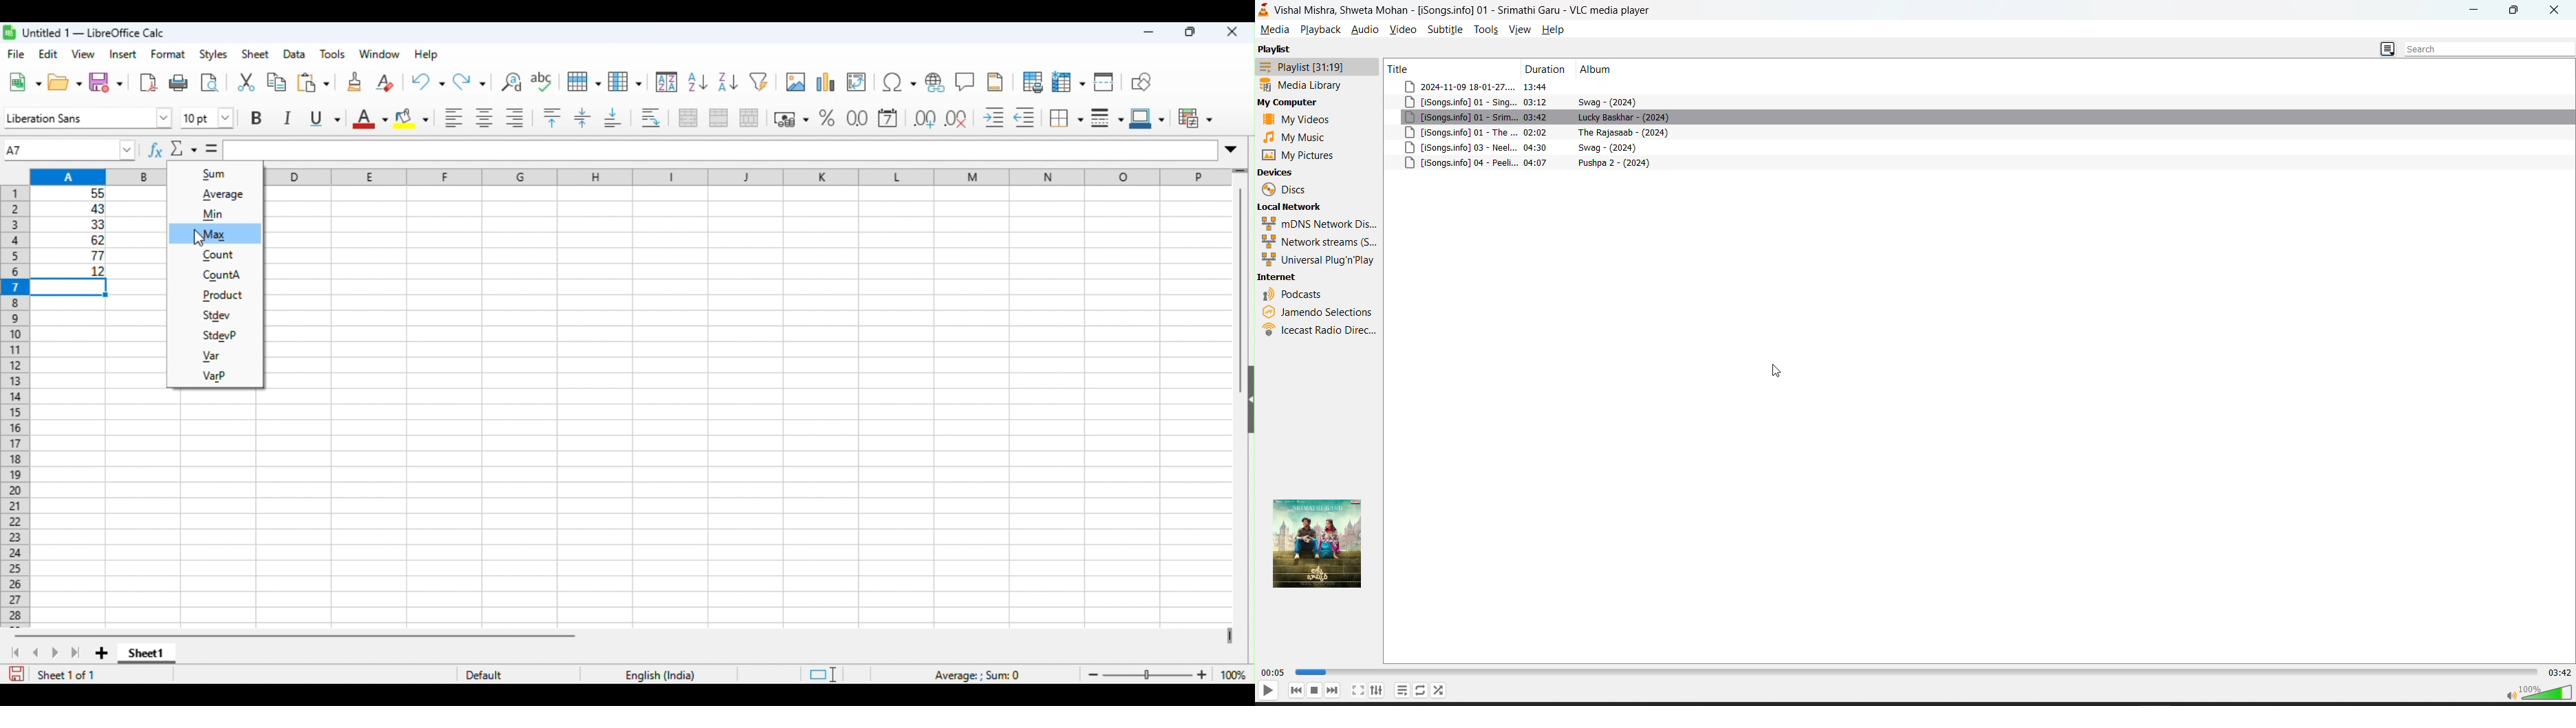  What do you see at coordinates (1319, 224) in the screenshot?
I see `mdns network` at bounding box center [1319, 224].